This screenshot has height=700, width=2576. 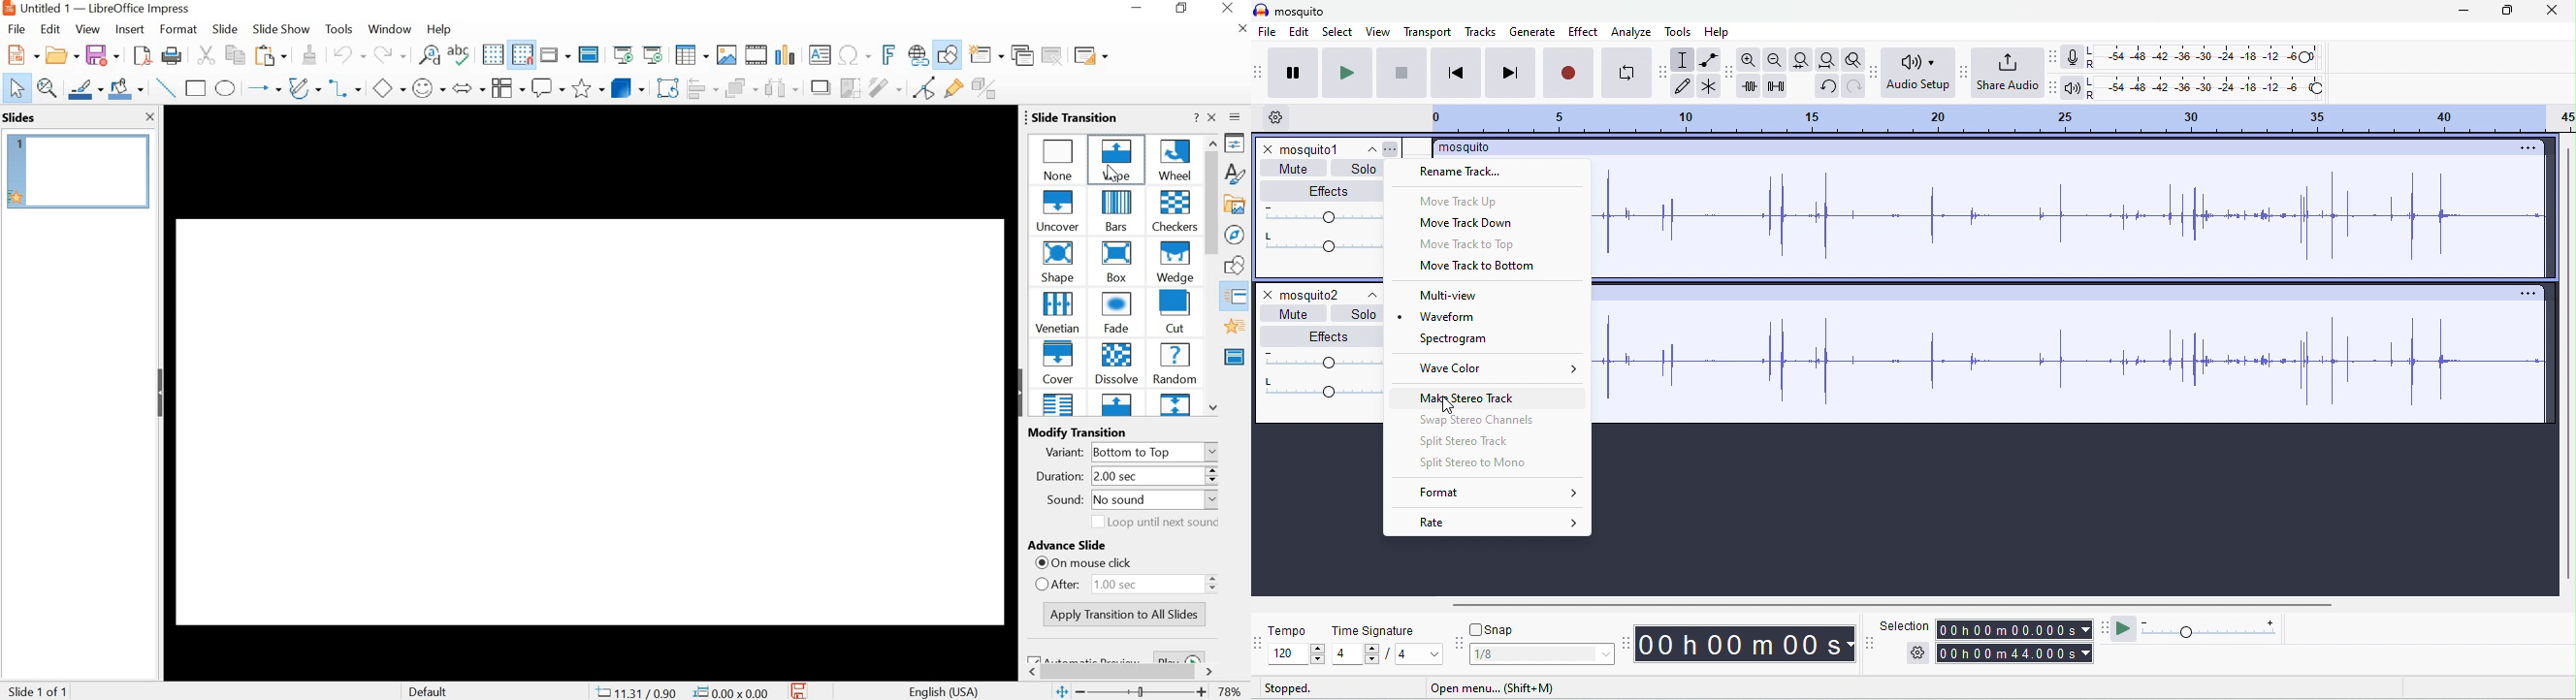 What do you see at coordinates (1379, 33) in the screenshot?
I see `view` at bounding box center [1379, 33].